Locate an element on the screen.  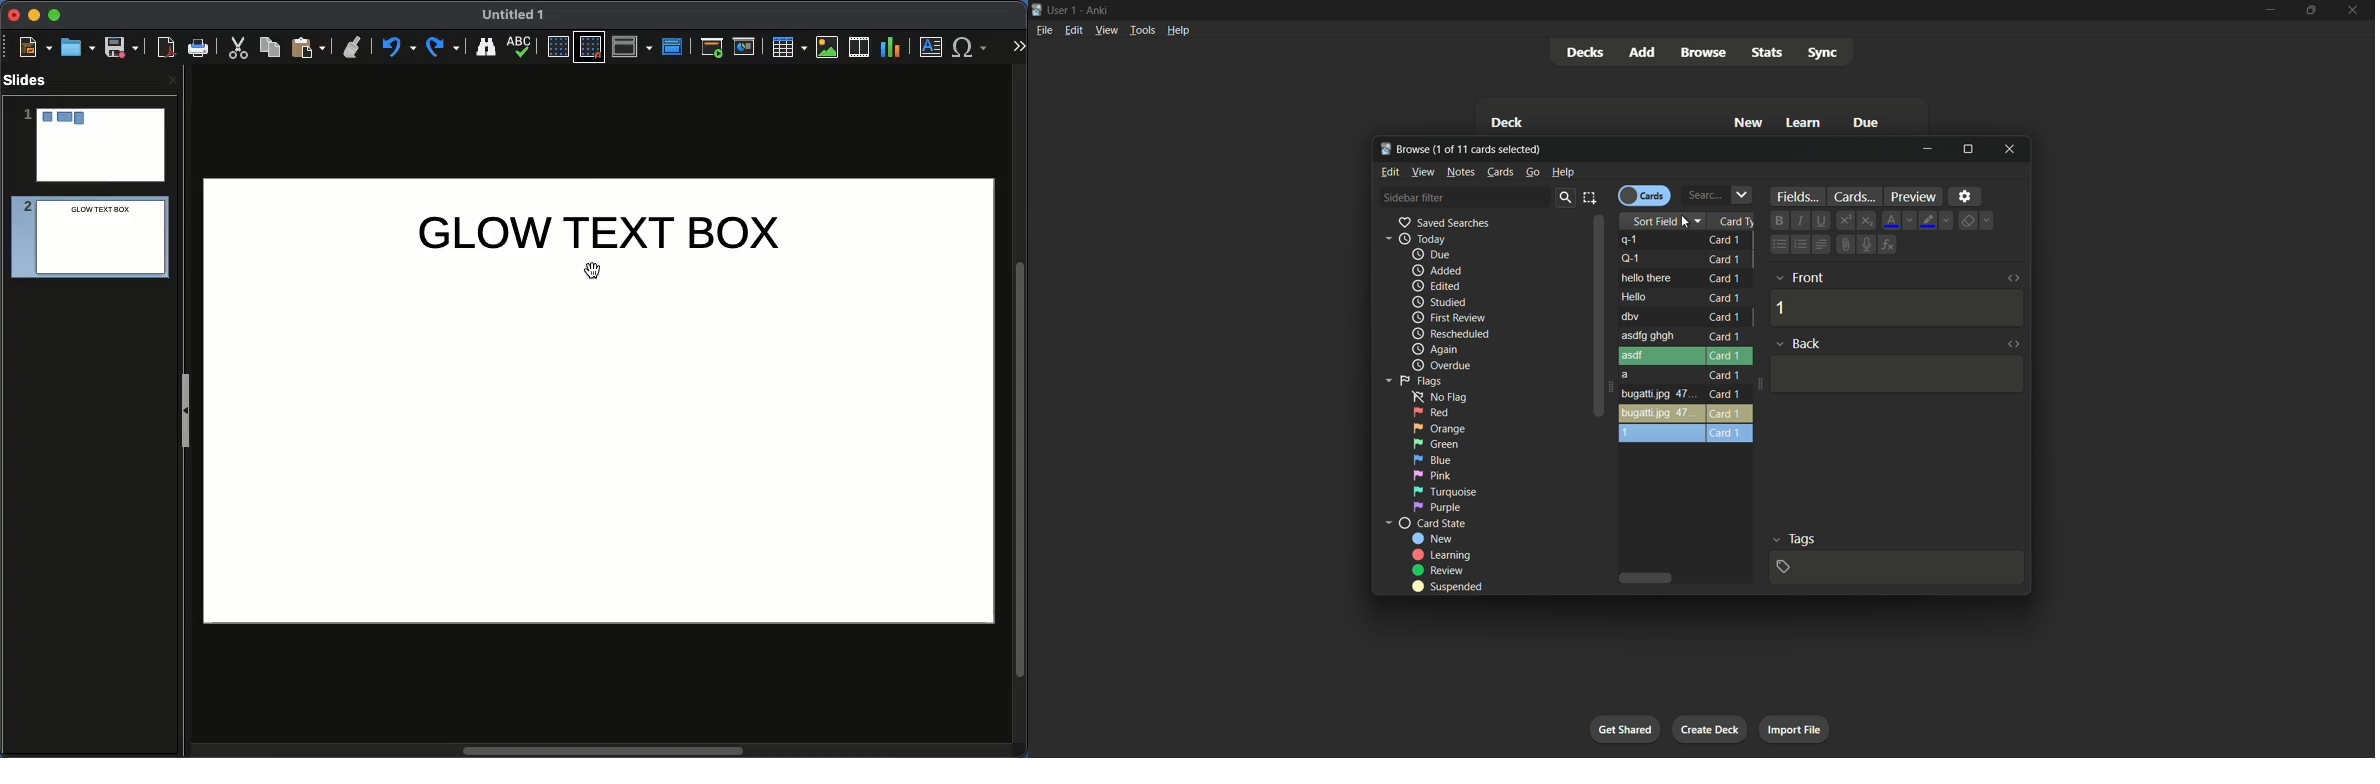
settings is located at coordinates (1965, 196).